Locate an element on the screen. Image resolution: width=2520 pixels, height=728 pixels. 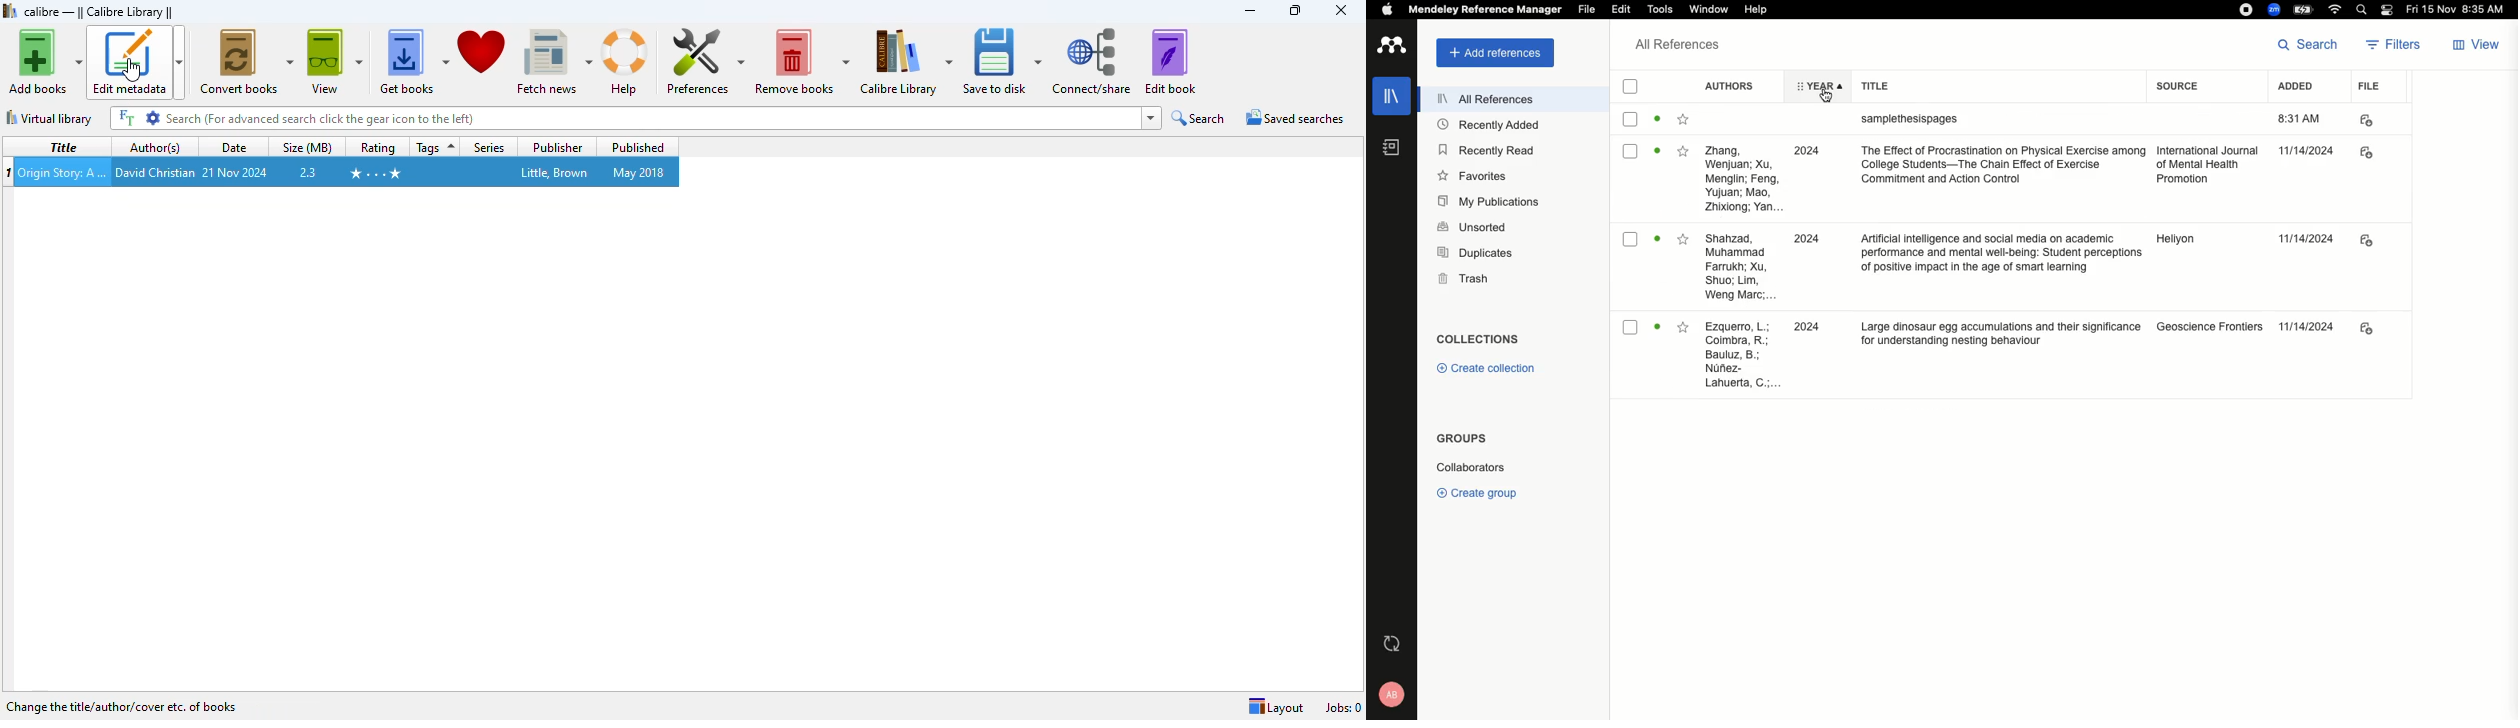
title is located at coordinates (1956, 118).